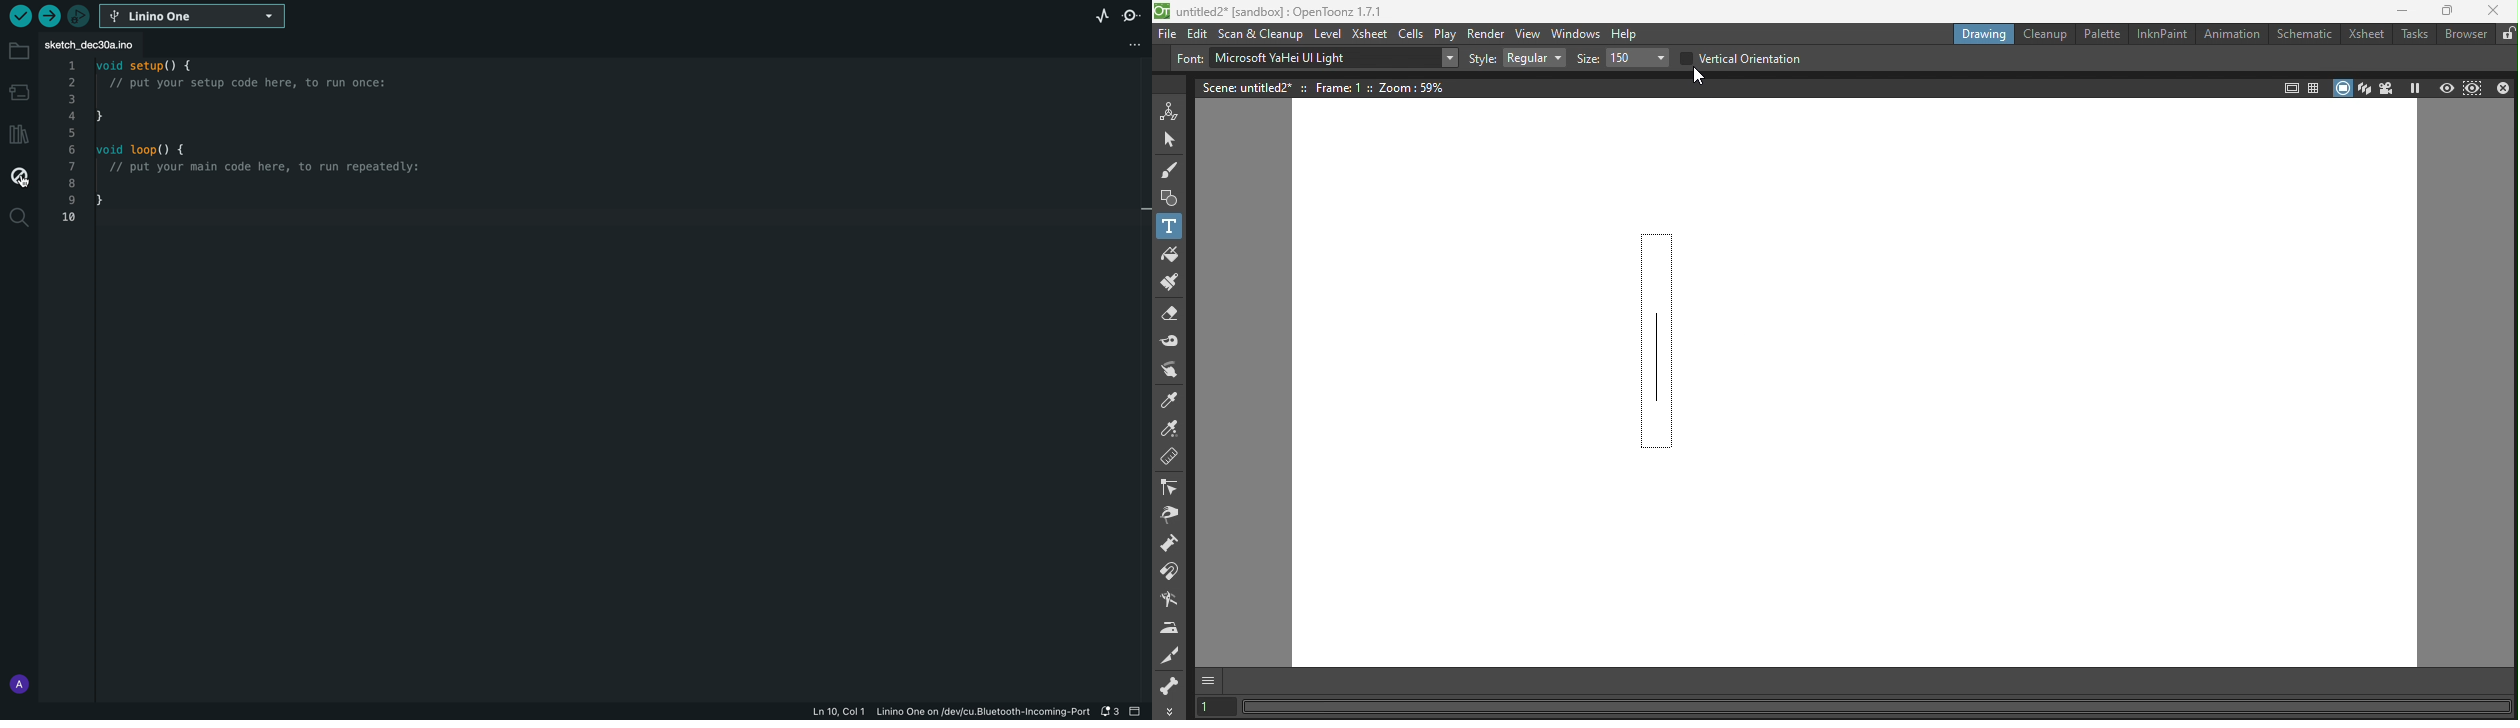 The width and height of the screenshot is (2520, 728). What do you see at coordinates (1168, 654) in the screenshot?
I see `Cutter tool` at bounding box center [1168, 654].